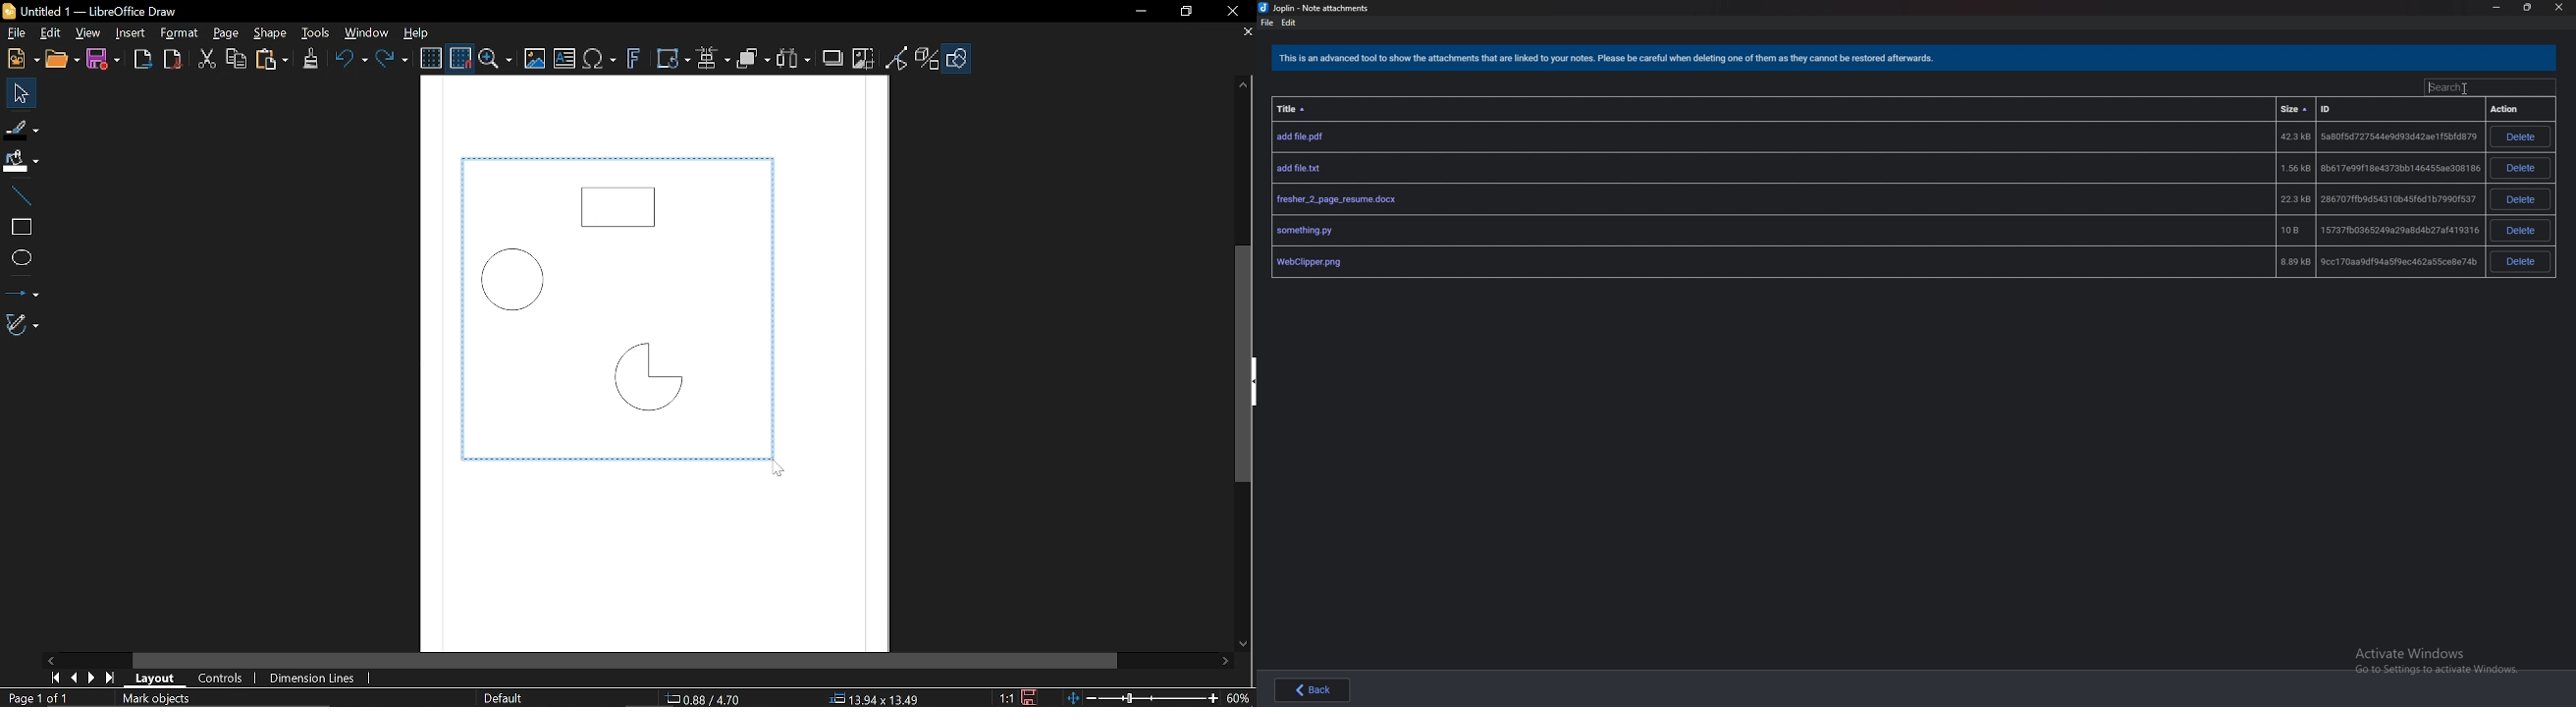  Describe the element at coordinates (2522, 230) in the screenshot. I see `delete` at that location.